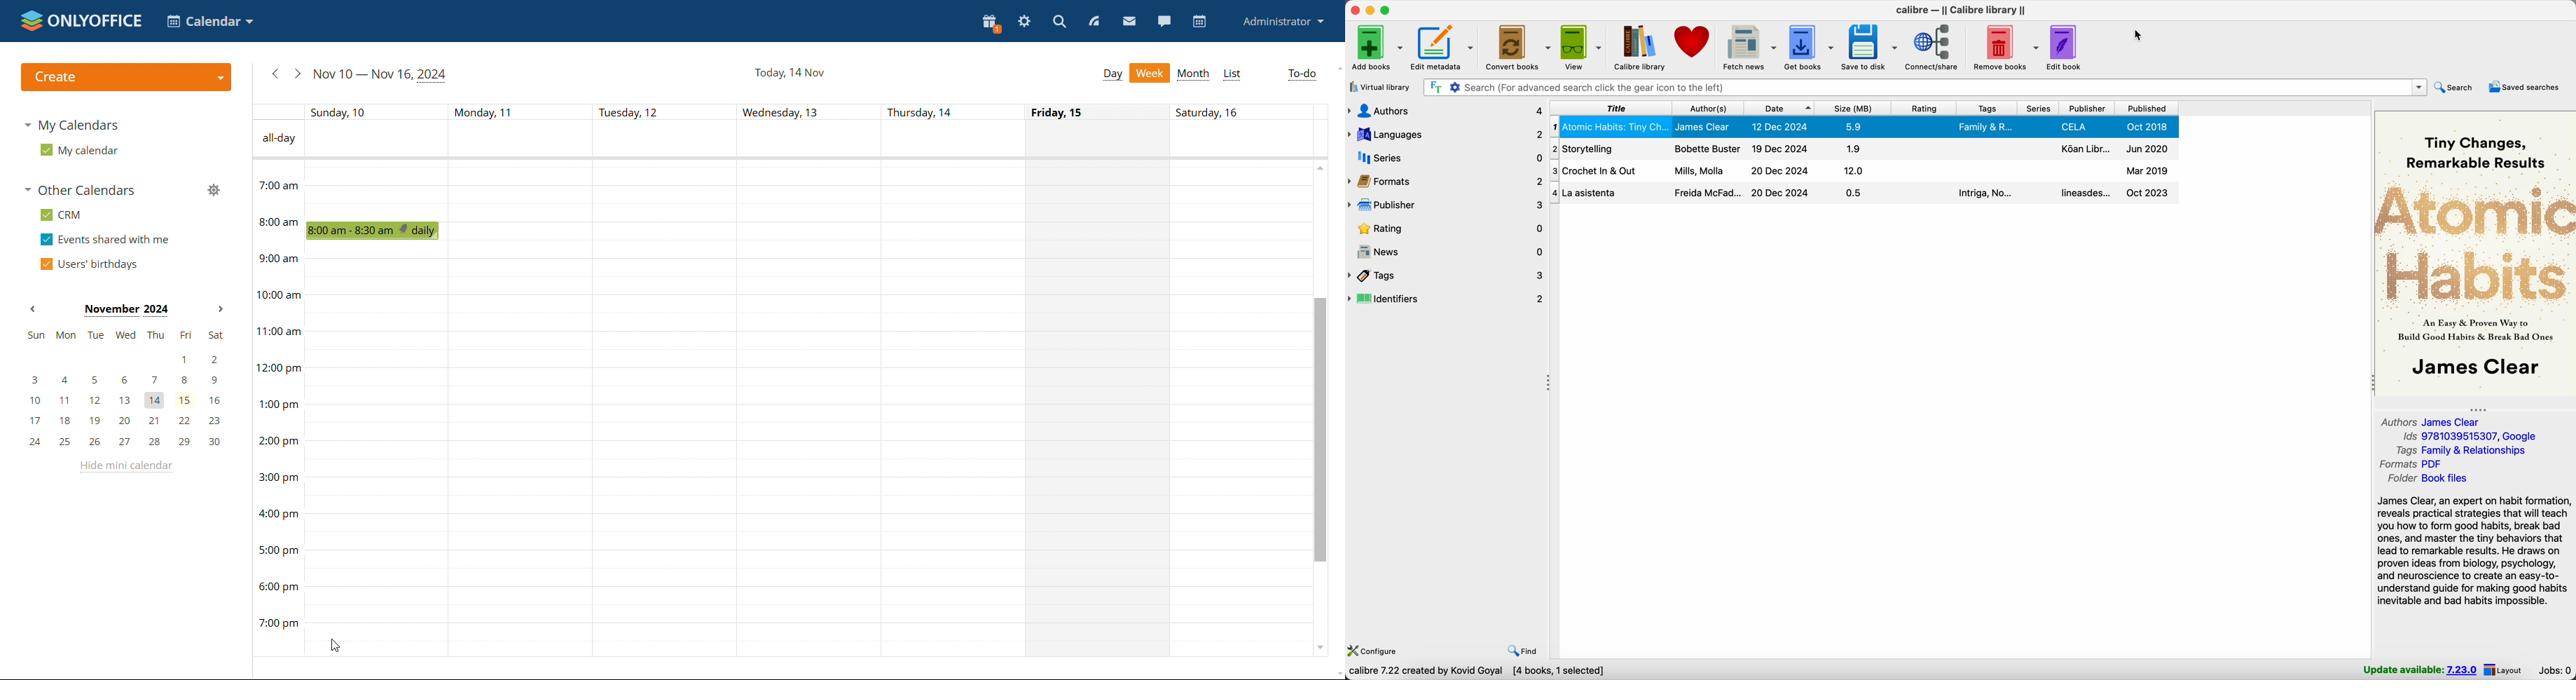 This screenshot has width=2576, height=700. Describe the element at coordinates (1780, 108) in the screenshot. I see `date` at that location.